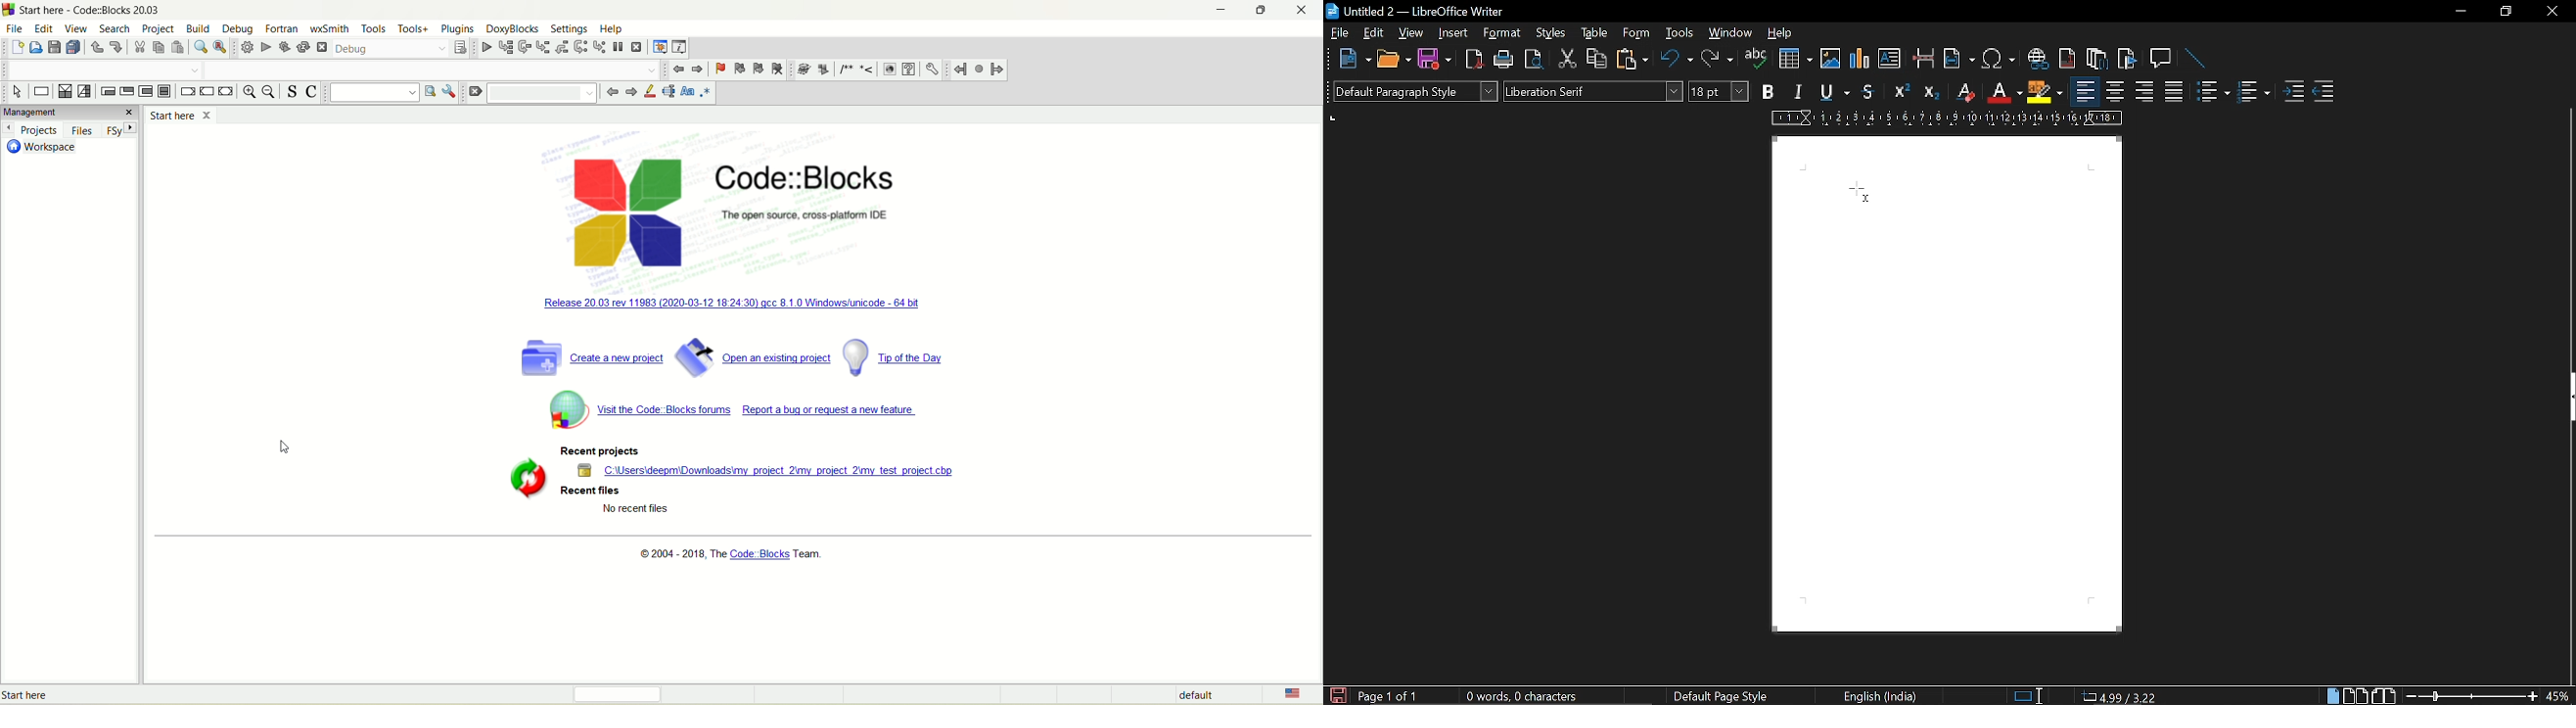 The height and width of the screenshot is (728, 2576). Describe the element at coordinates (636, 510) in the screenshot. I see `text` at that location.